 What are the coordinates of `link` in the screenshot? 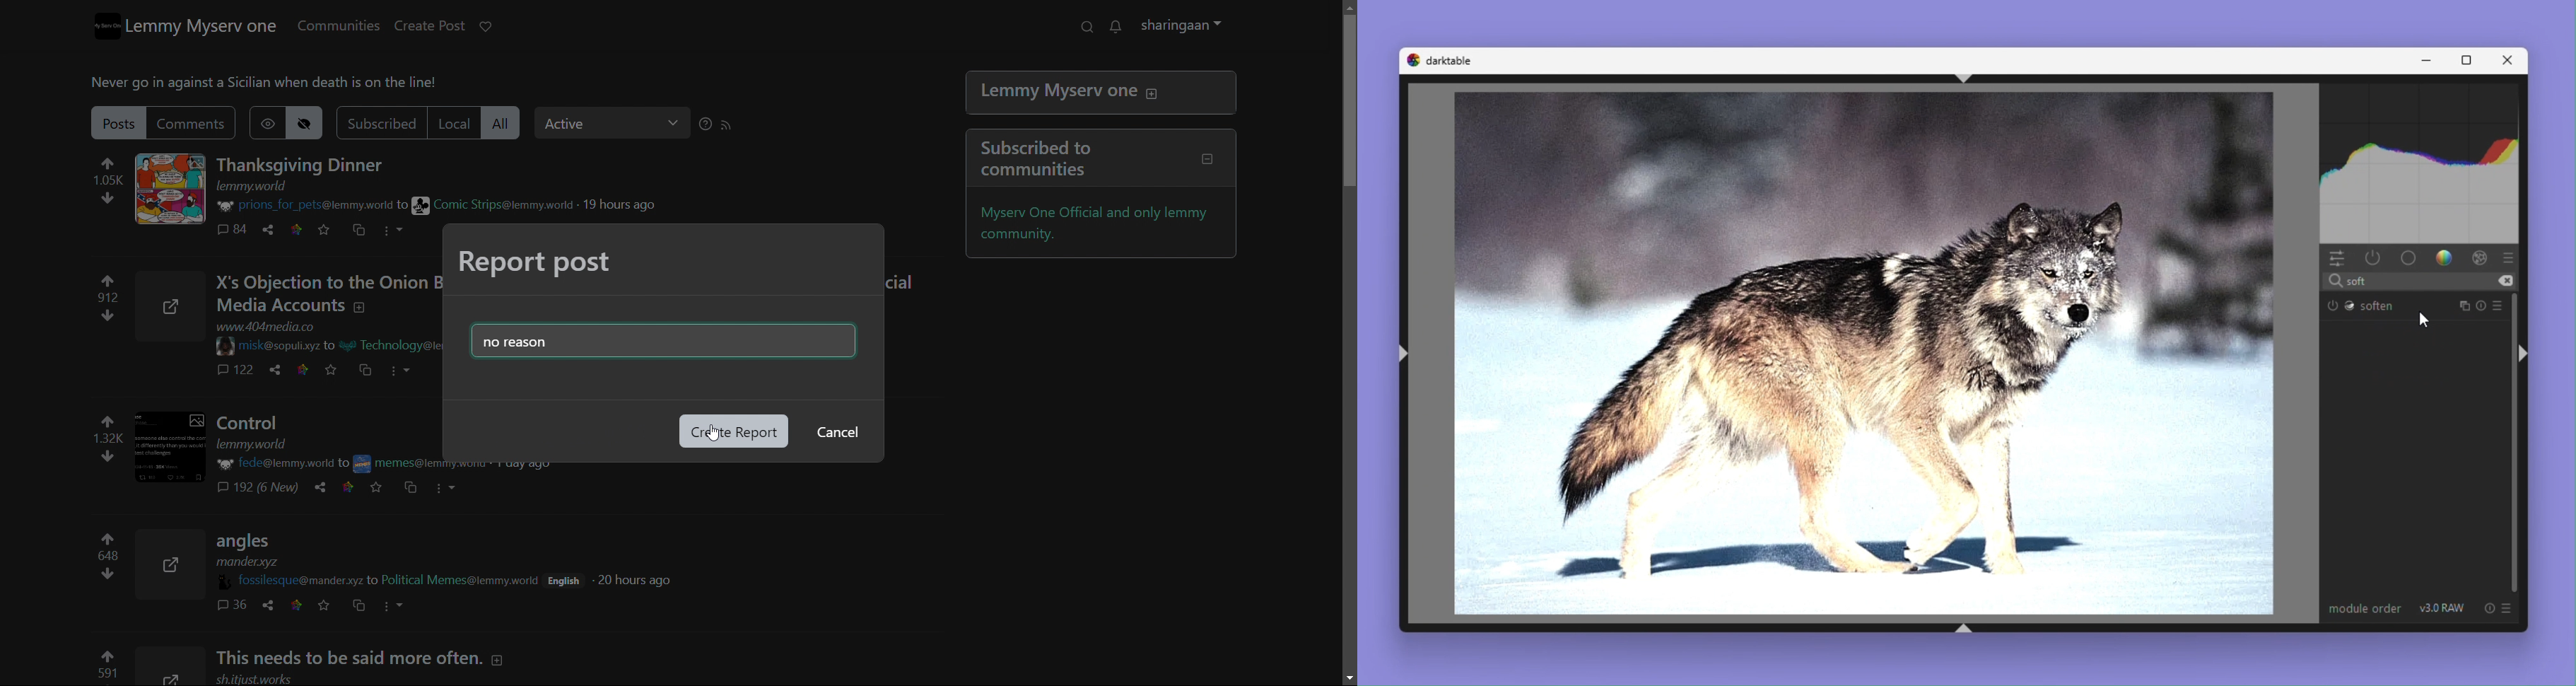 It's located at (303, 605).